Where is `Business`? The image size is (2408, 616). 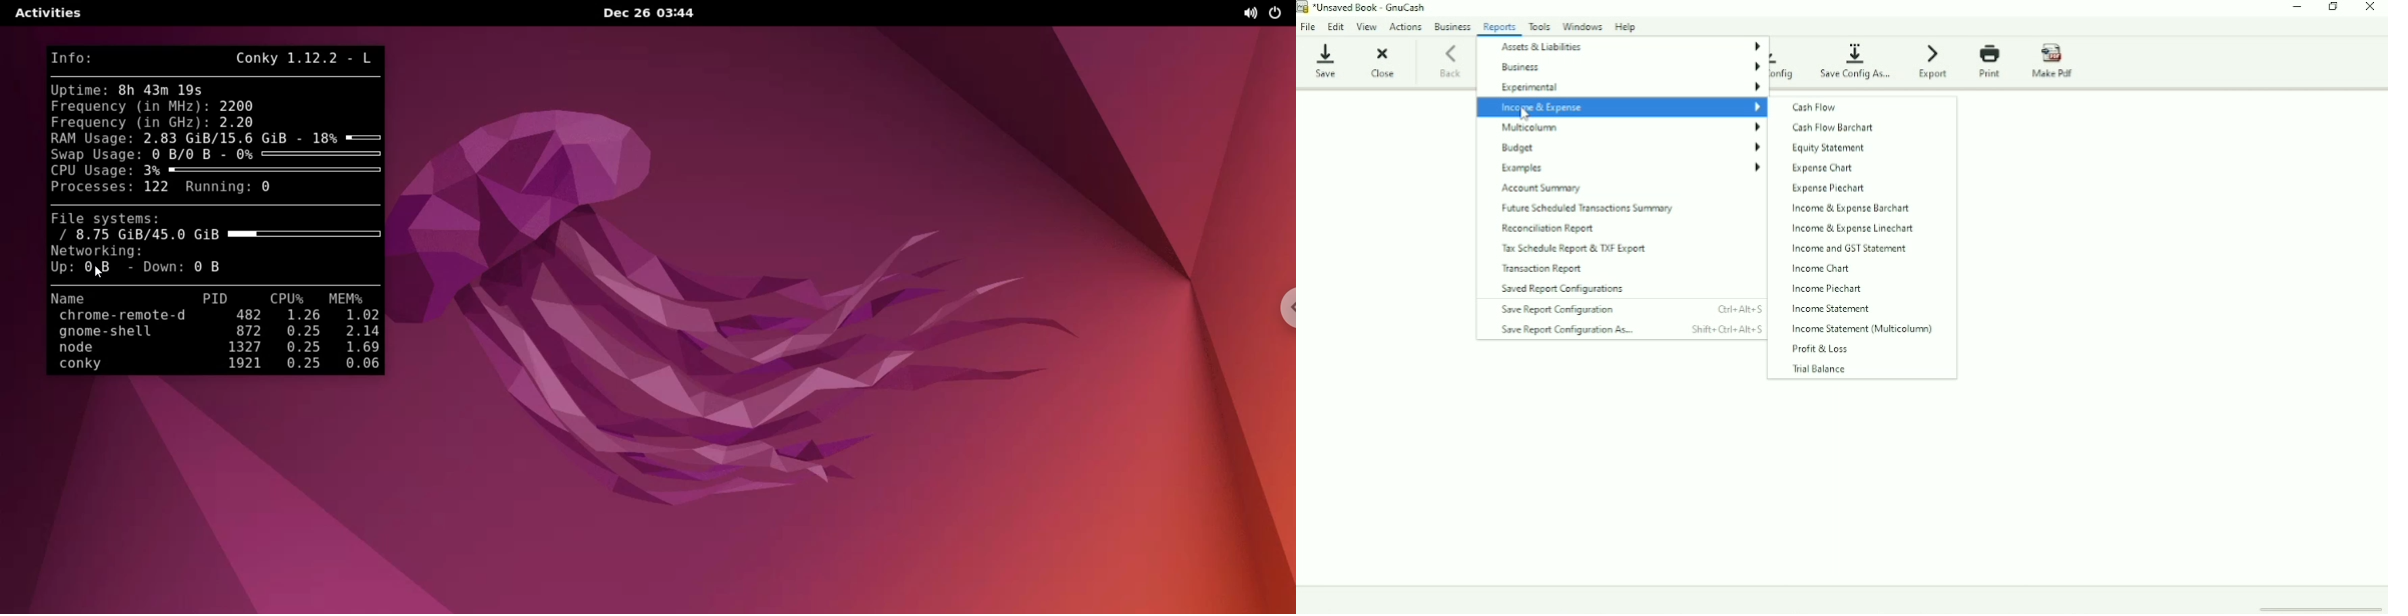
Business is located at coordinates (1628, 67).